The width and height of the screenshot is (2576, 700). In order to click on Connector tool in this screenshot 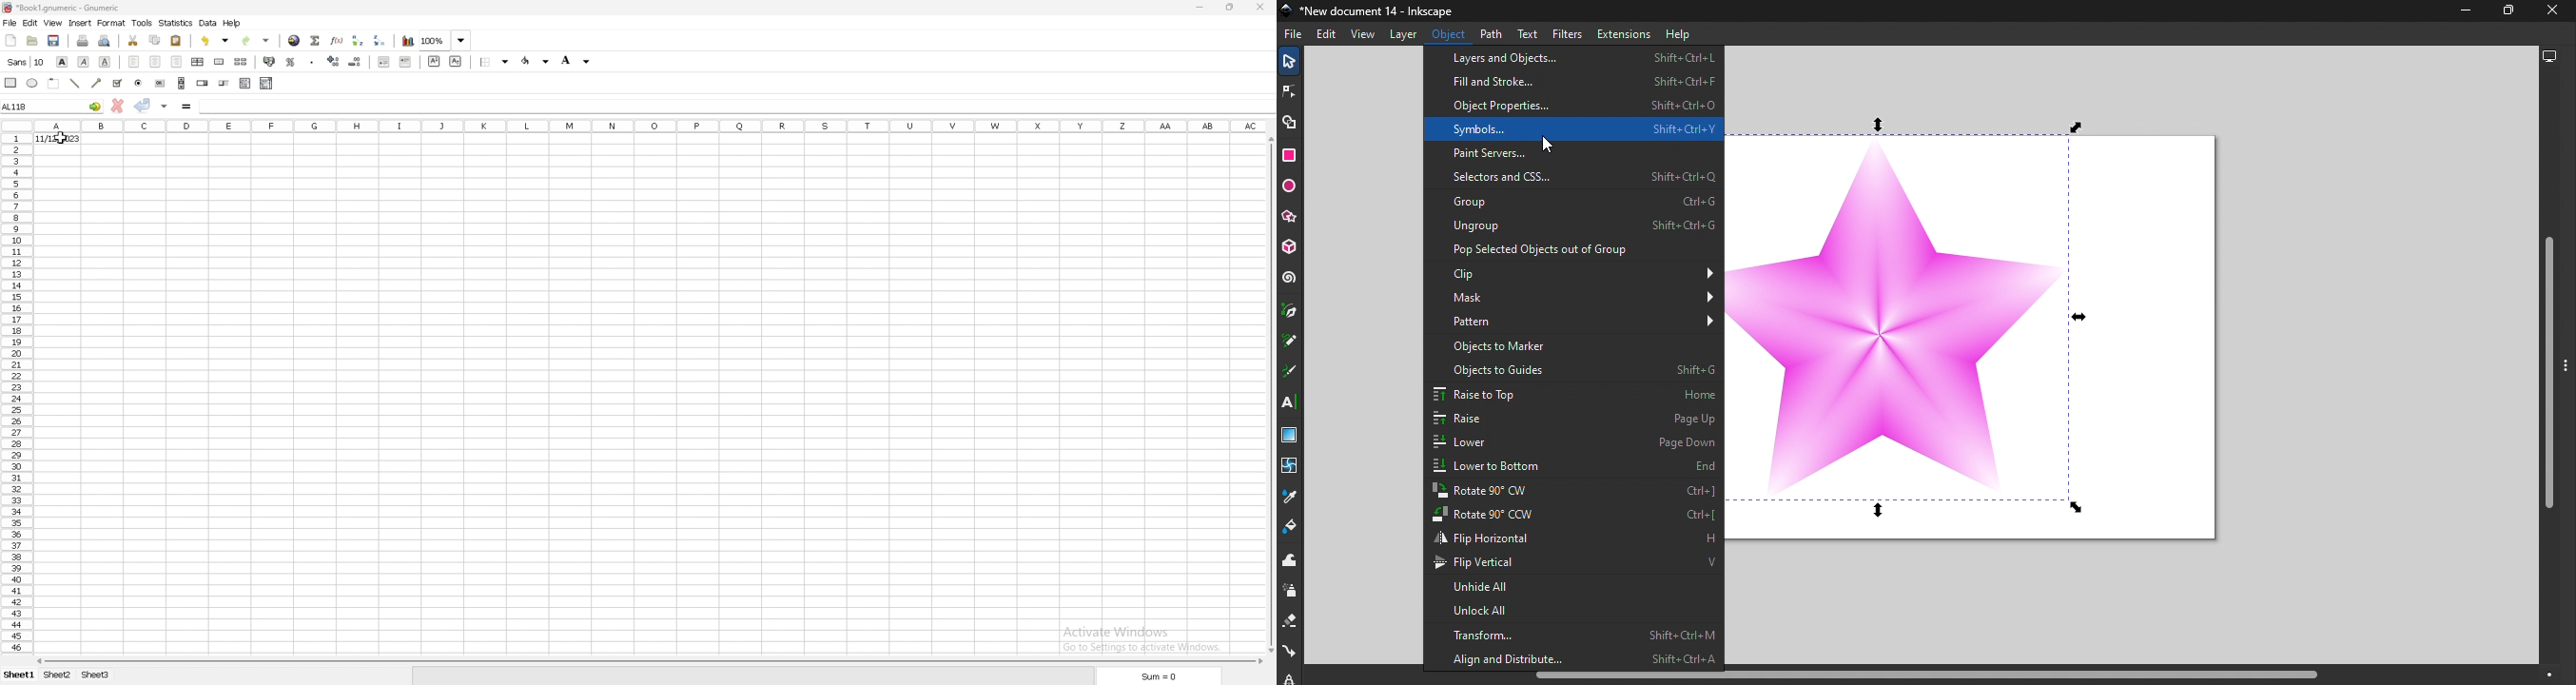, I will do `click(1290, 654)`.